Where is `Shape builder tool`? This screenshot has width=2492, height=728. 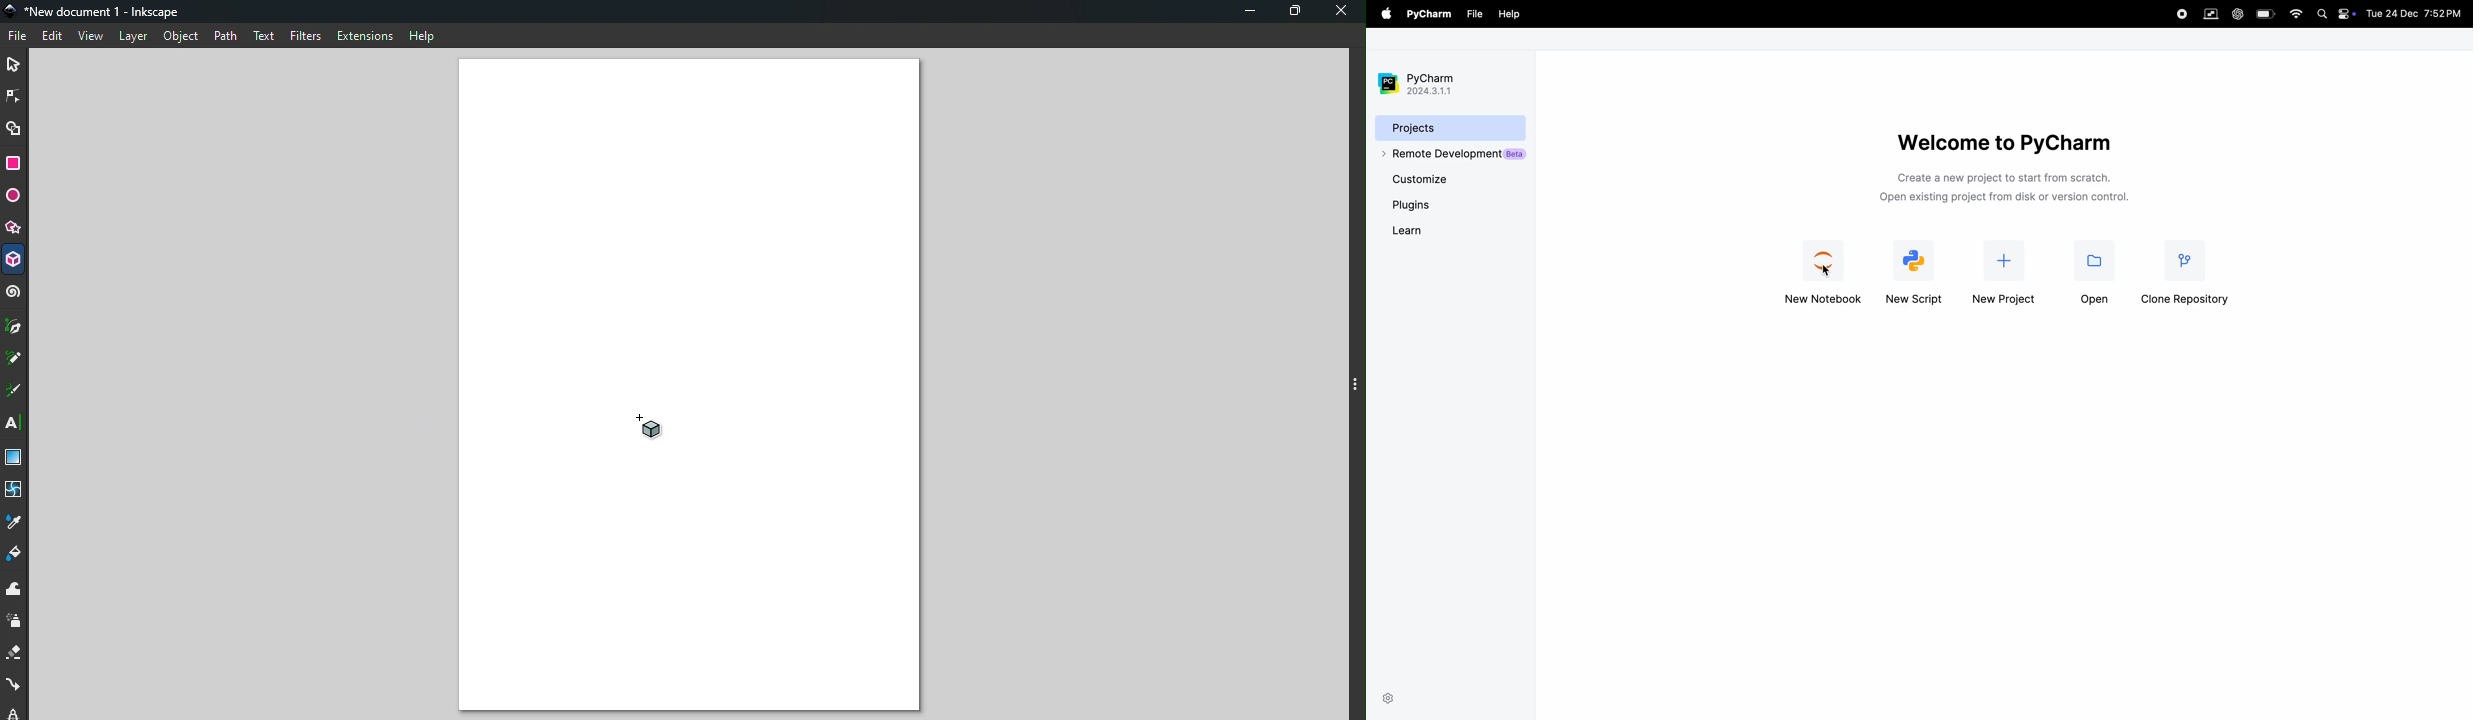
Shape builder tool is located at coordinates (14, 127).